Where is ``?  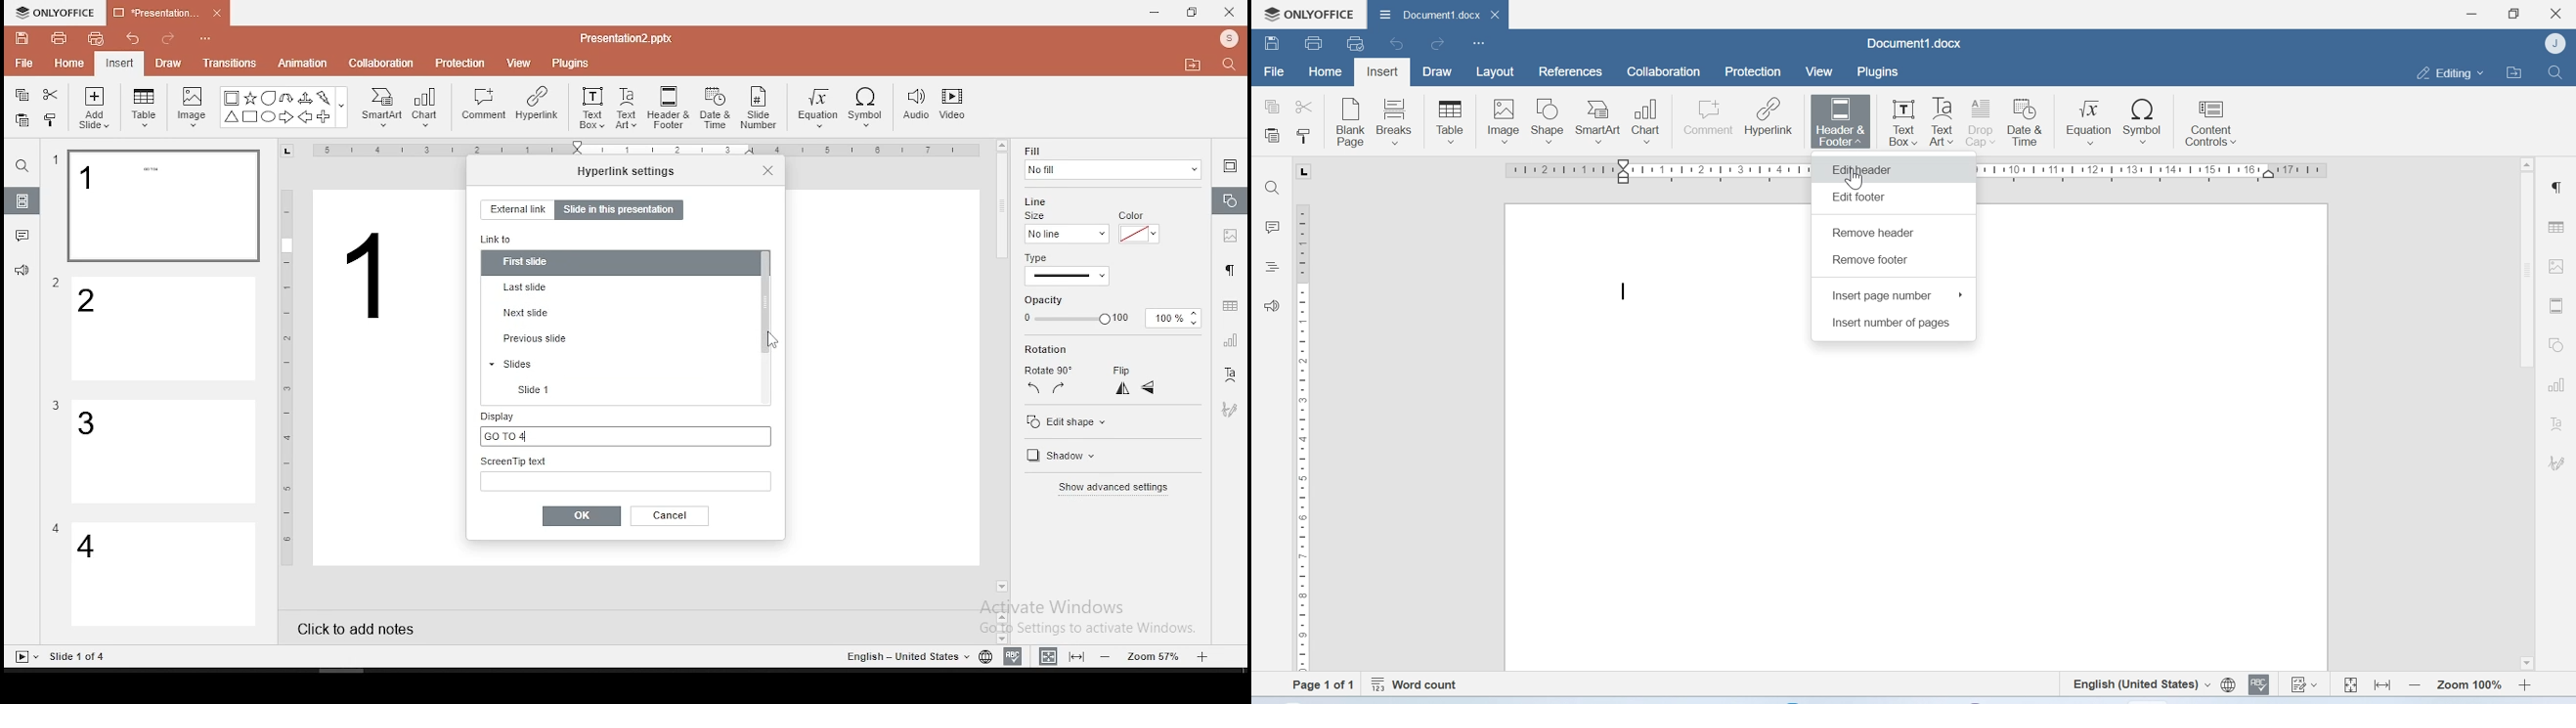  is located at coordinates (208, 39).